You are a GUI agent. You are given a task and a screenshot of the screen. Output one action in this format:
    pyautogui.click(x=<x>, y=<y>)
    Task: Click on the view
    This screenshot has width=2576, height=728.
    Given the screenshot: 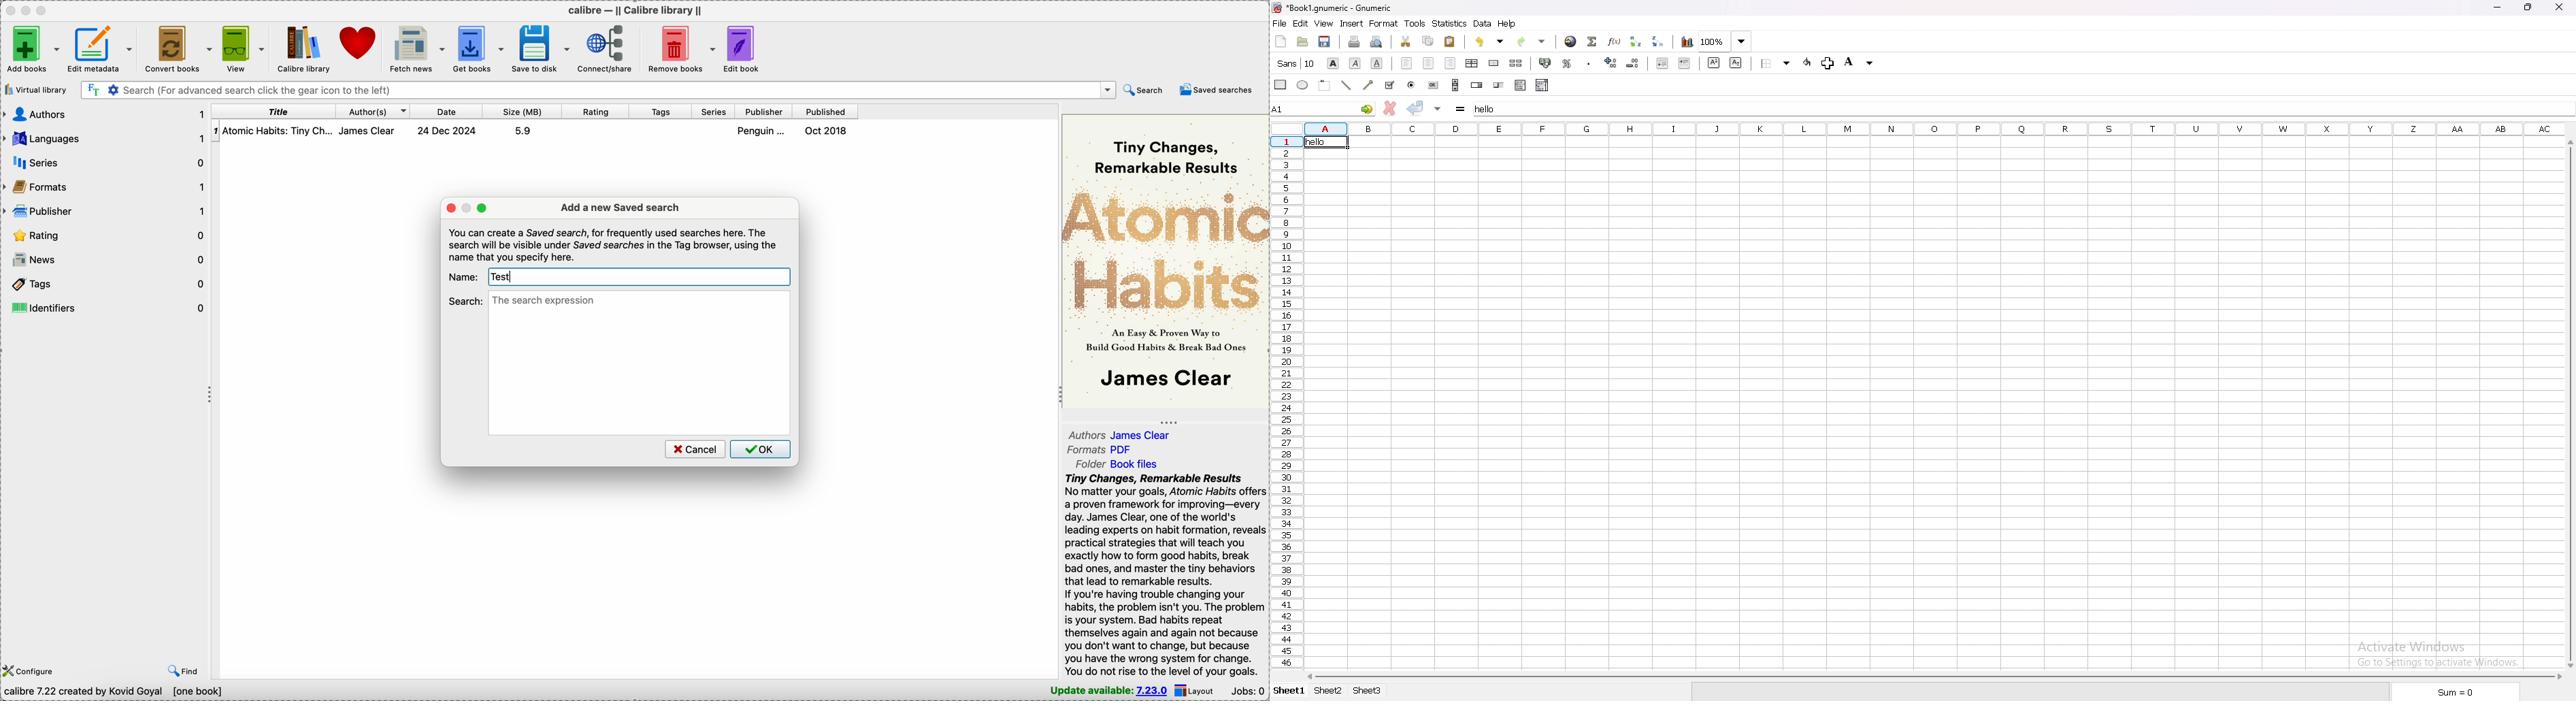 What is the action you would take?
    pyautogui.click(x=1324, y=23)
    